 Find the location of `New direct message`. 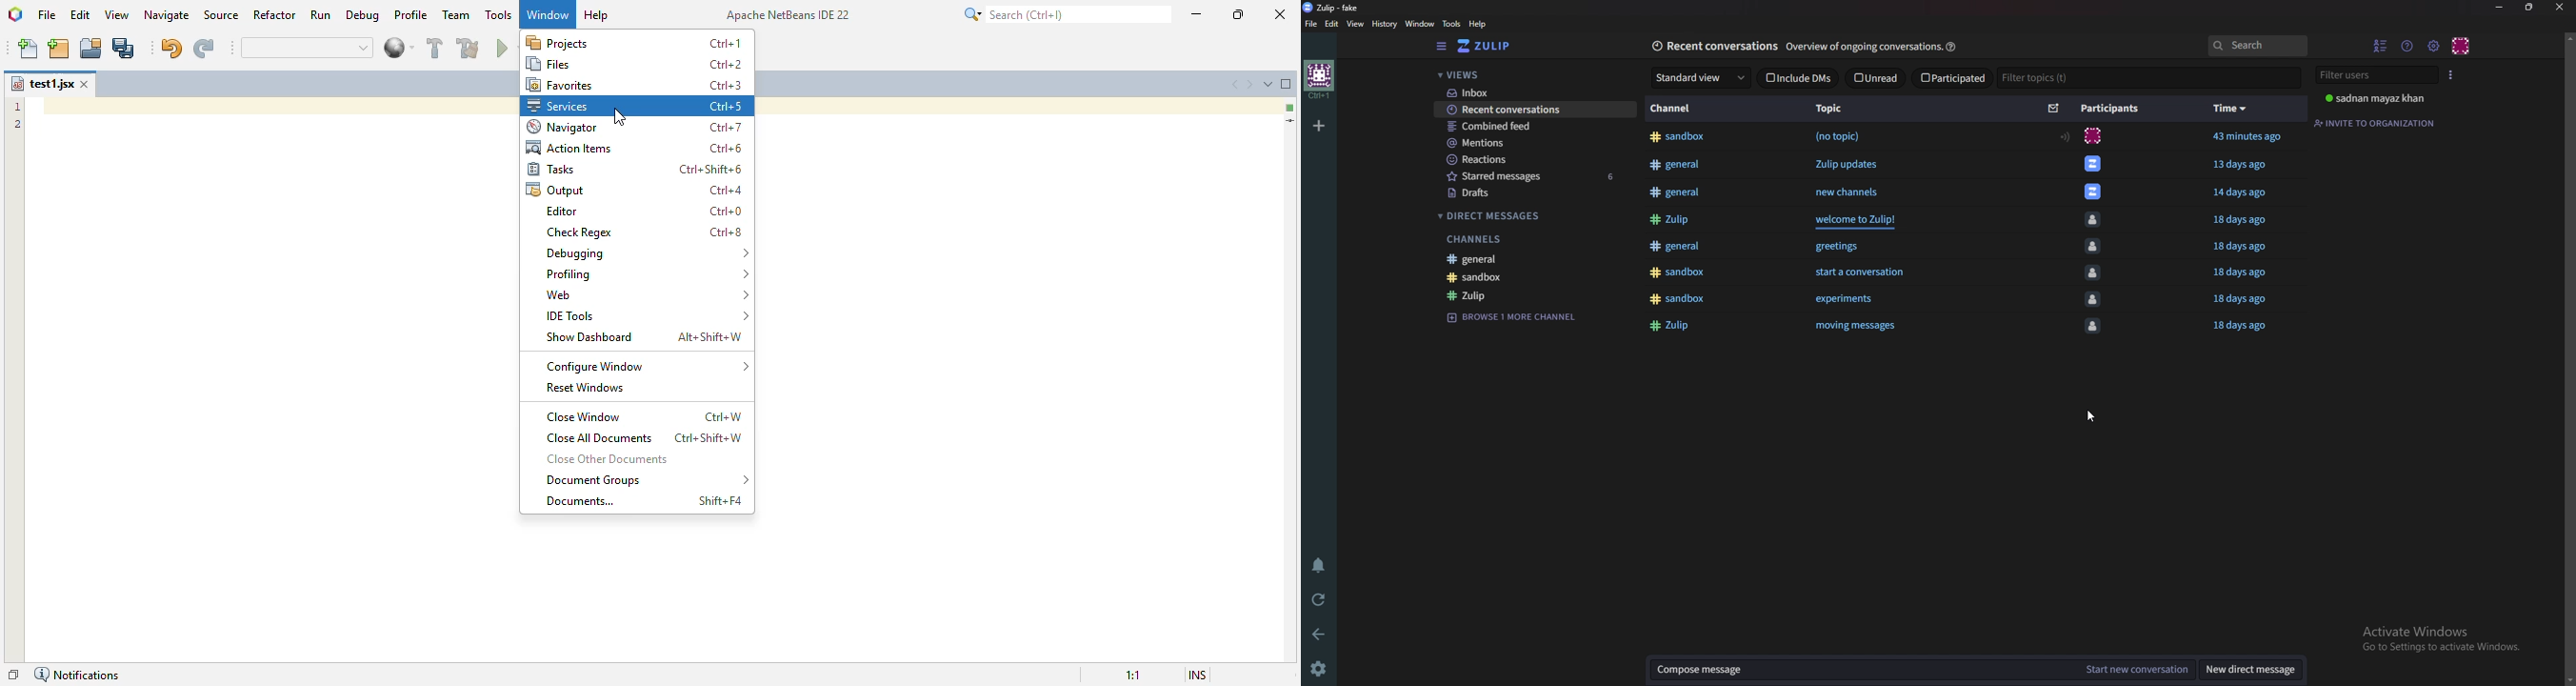

New direct message is located at coordinates (2250, 667).